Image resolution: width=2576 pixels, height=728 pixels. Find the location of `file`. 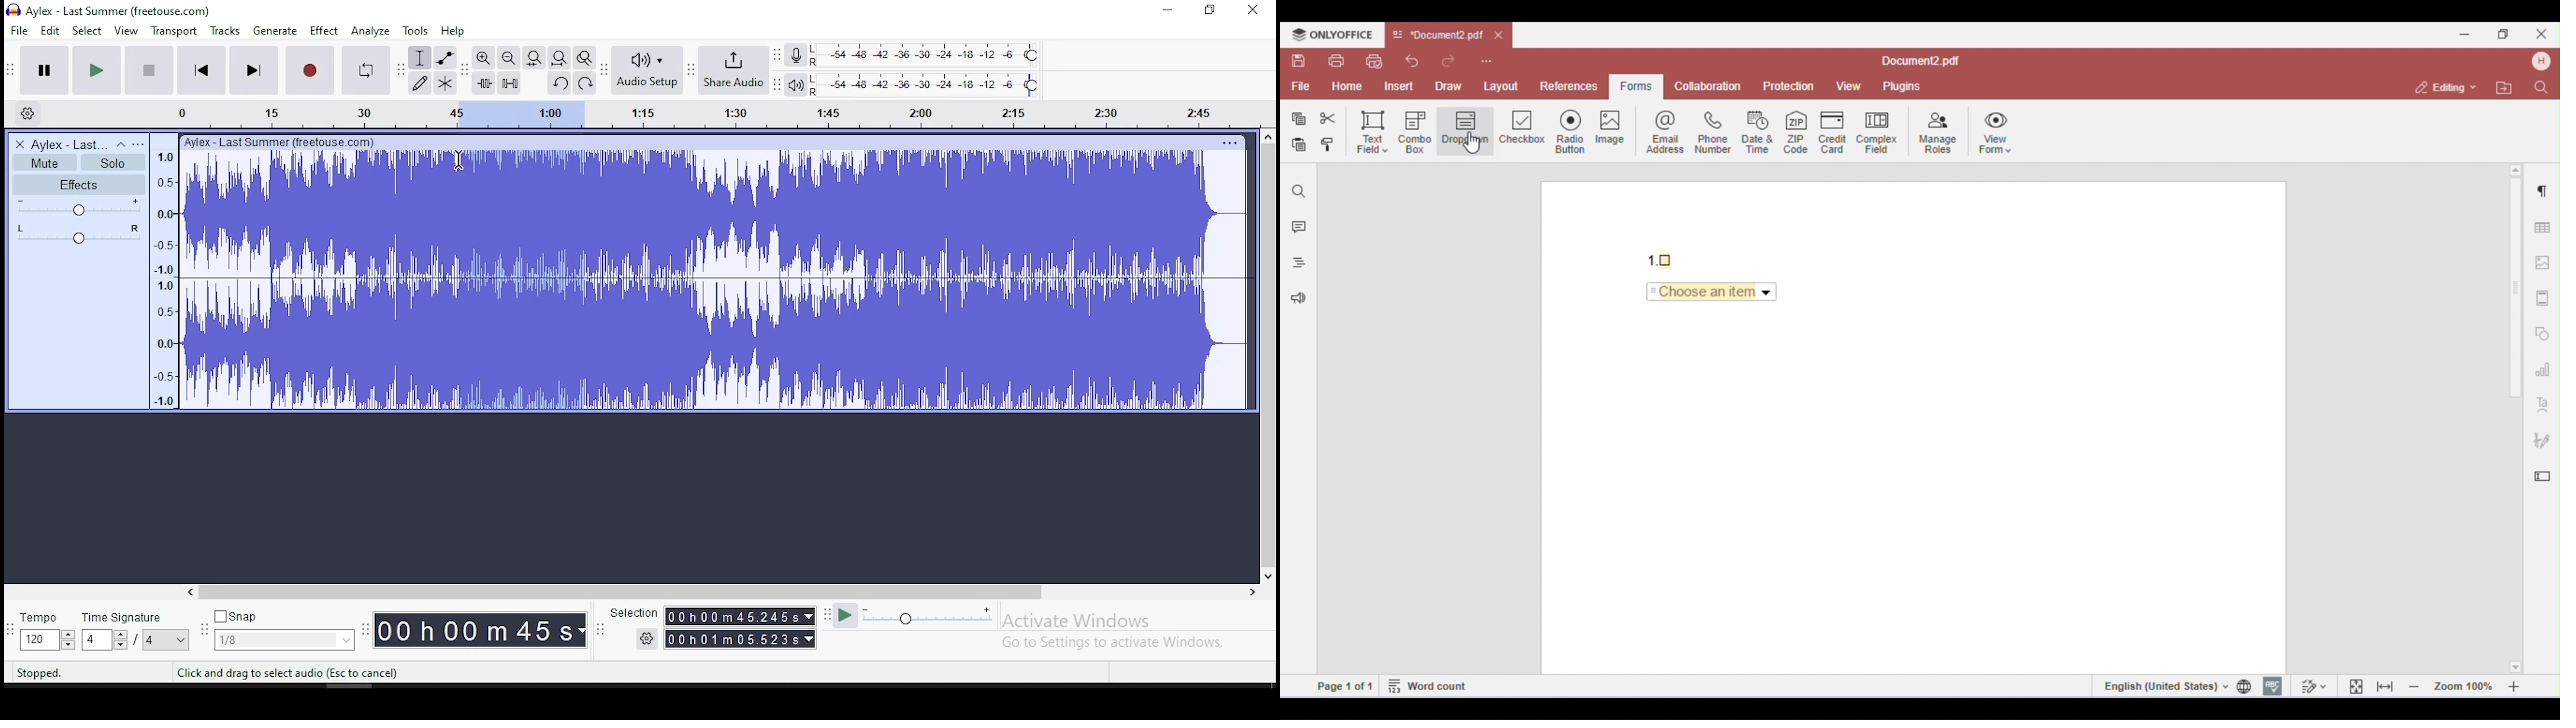

file is located at coordinates (20, 30).